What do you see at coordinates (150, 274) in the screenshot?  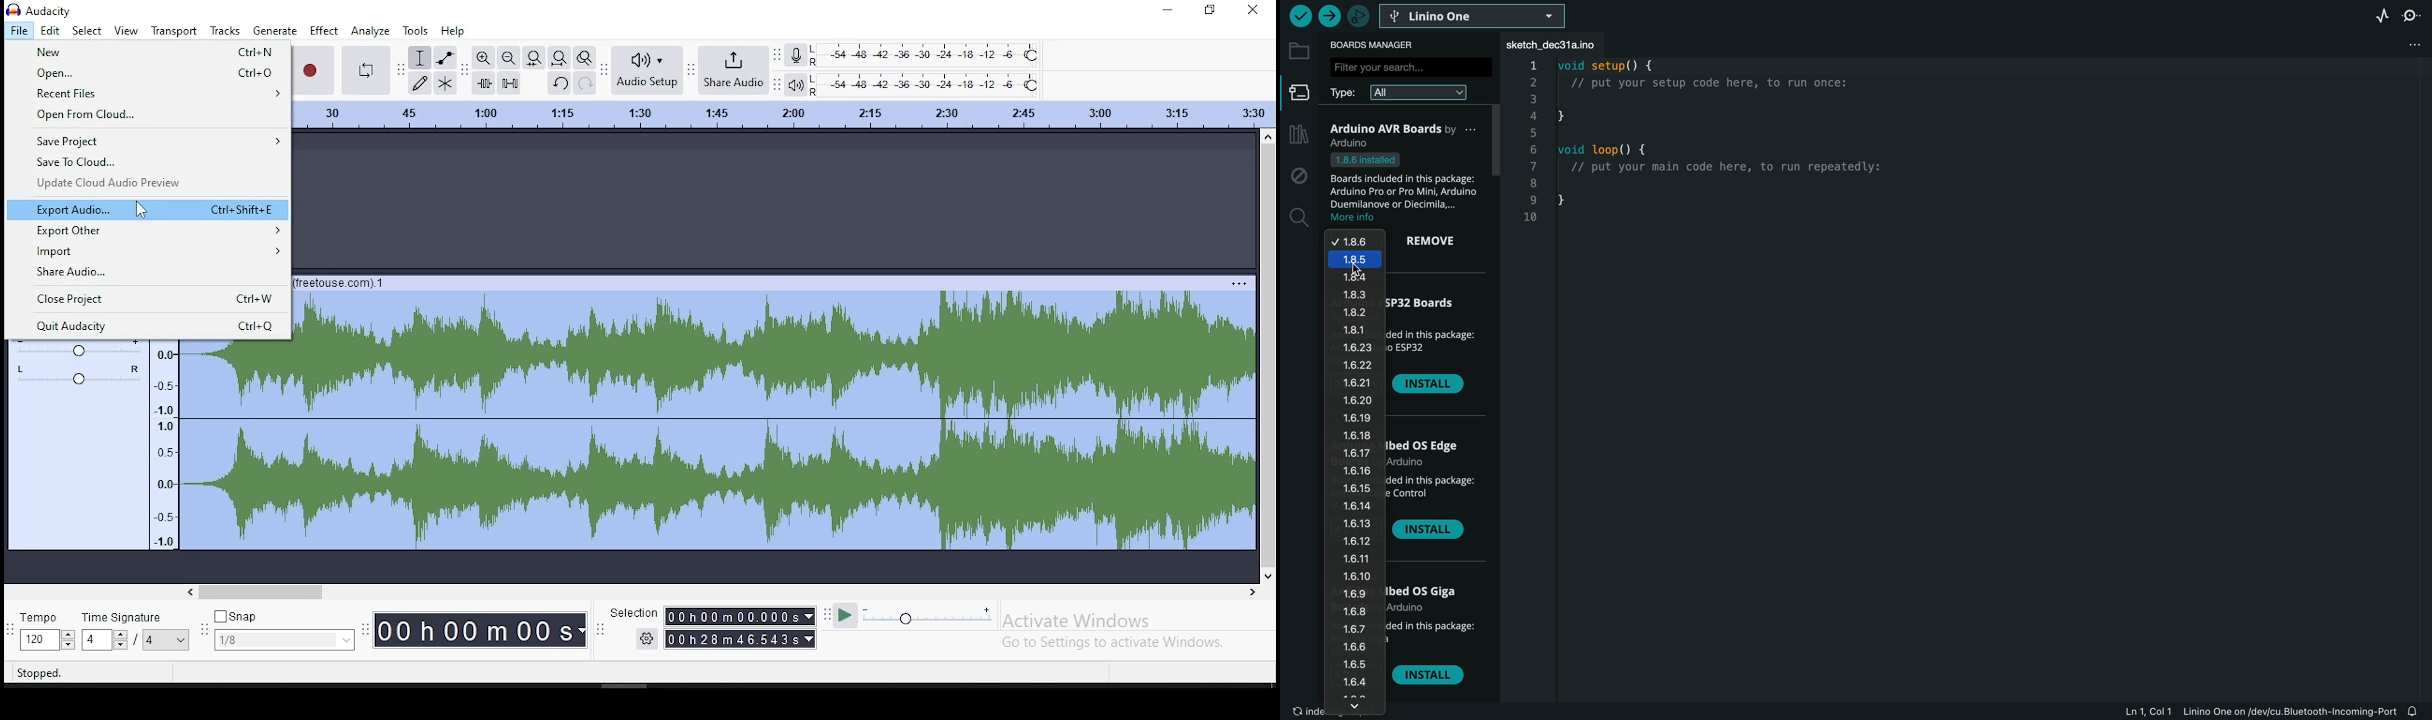 I see `share audio` at bounding box center [150, 274].